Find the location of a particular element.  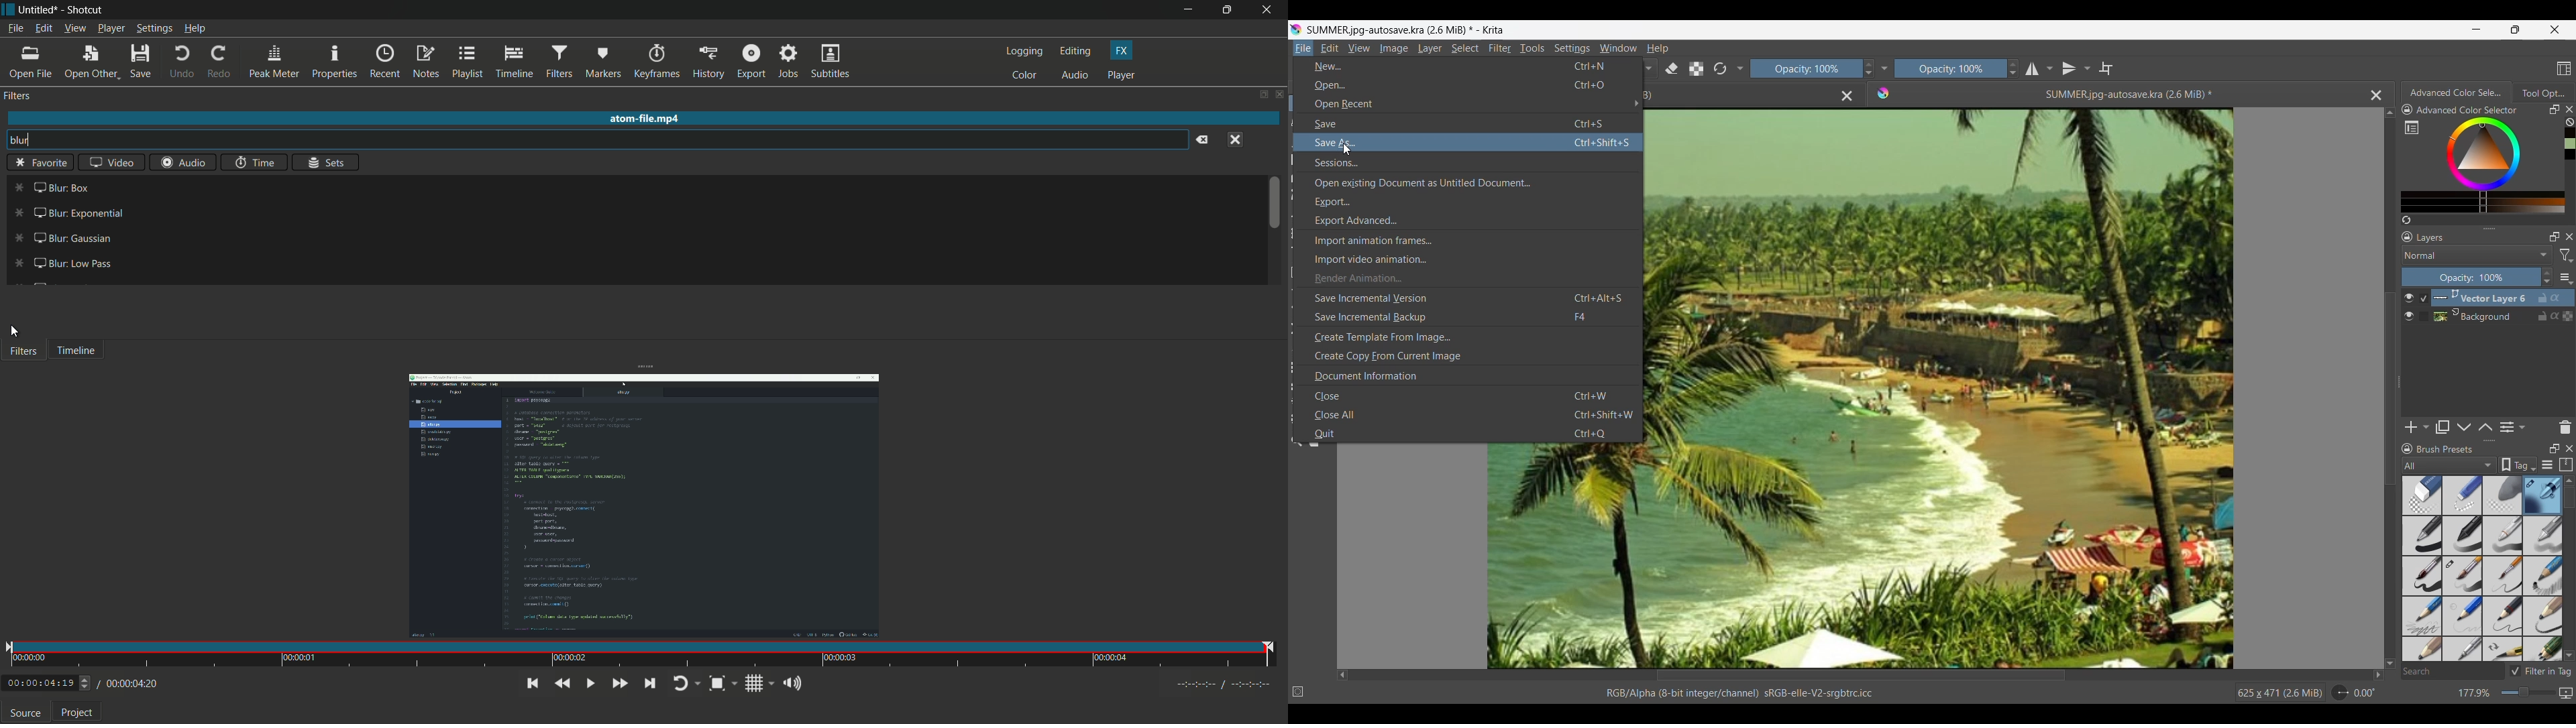

Open existing document as untitled document is located at coordinates (1468, 182).